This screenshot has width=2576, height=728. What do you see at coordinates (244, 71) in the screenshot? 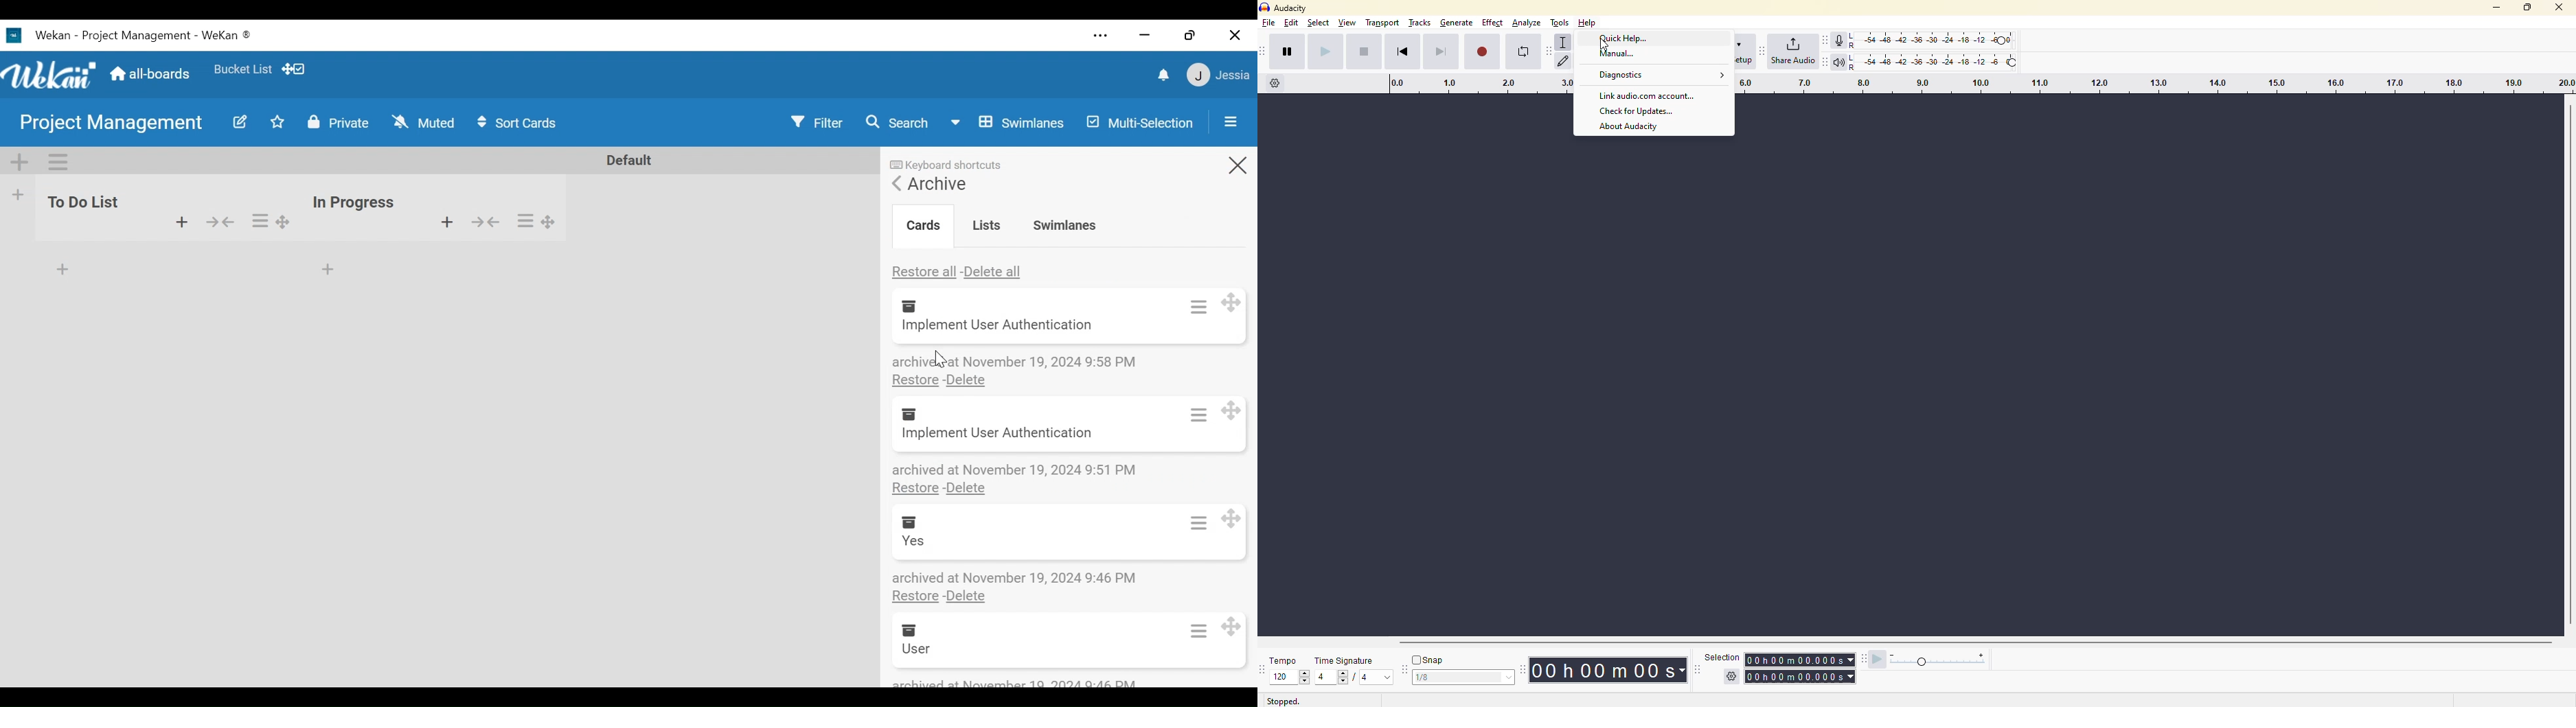
I see `Favorites` at bounding box center [244, 71].